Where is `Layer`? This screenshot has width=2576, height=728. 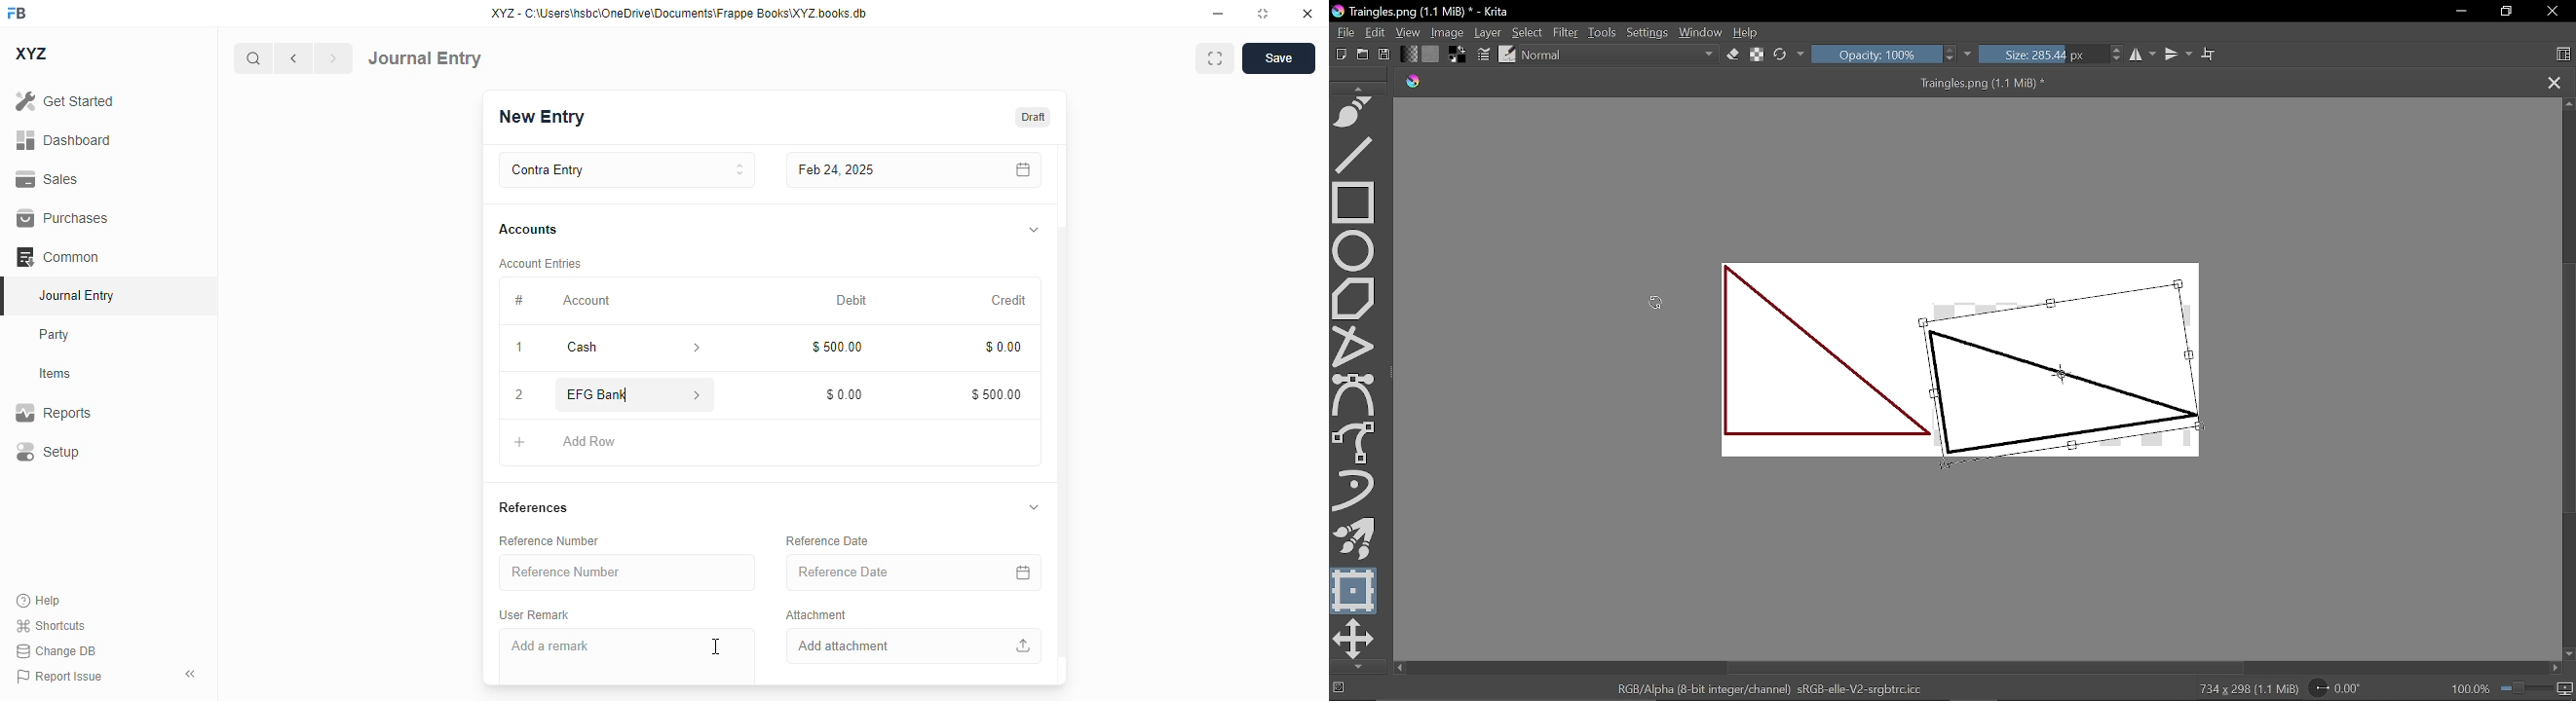 Layer is located at coordinates (1489, 33).